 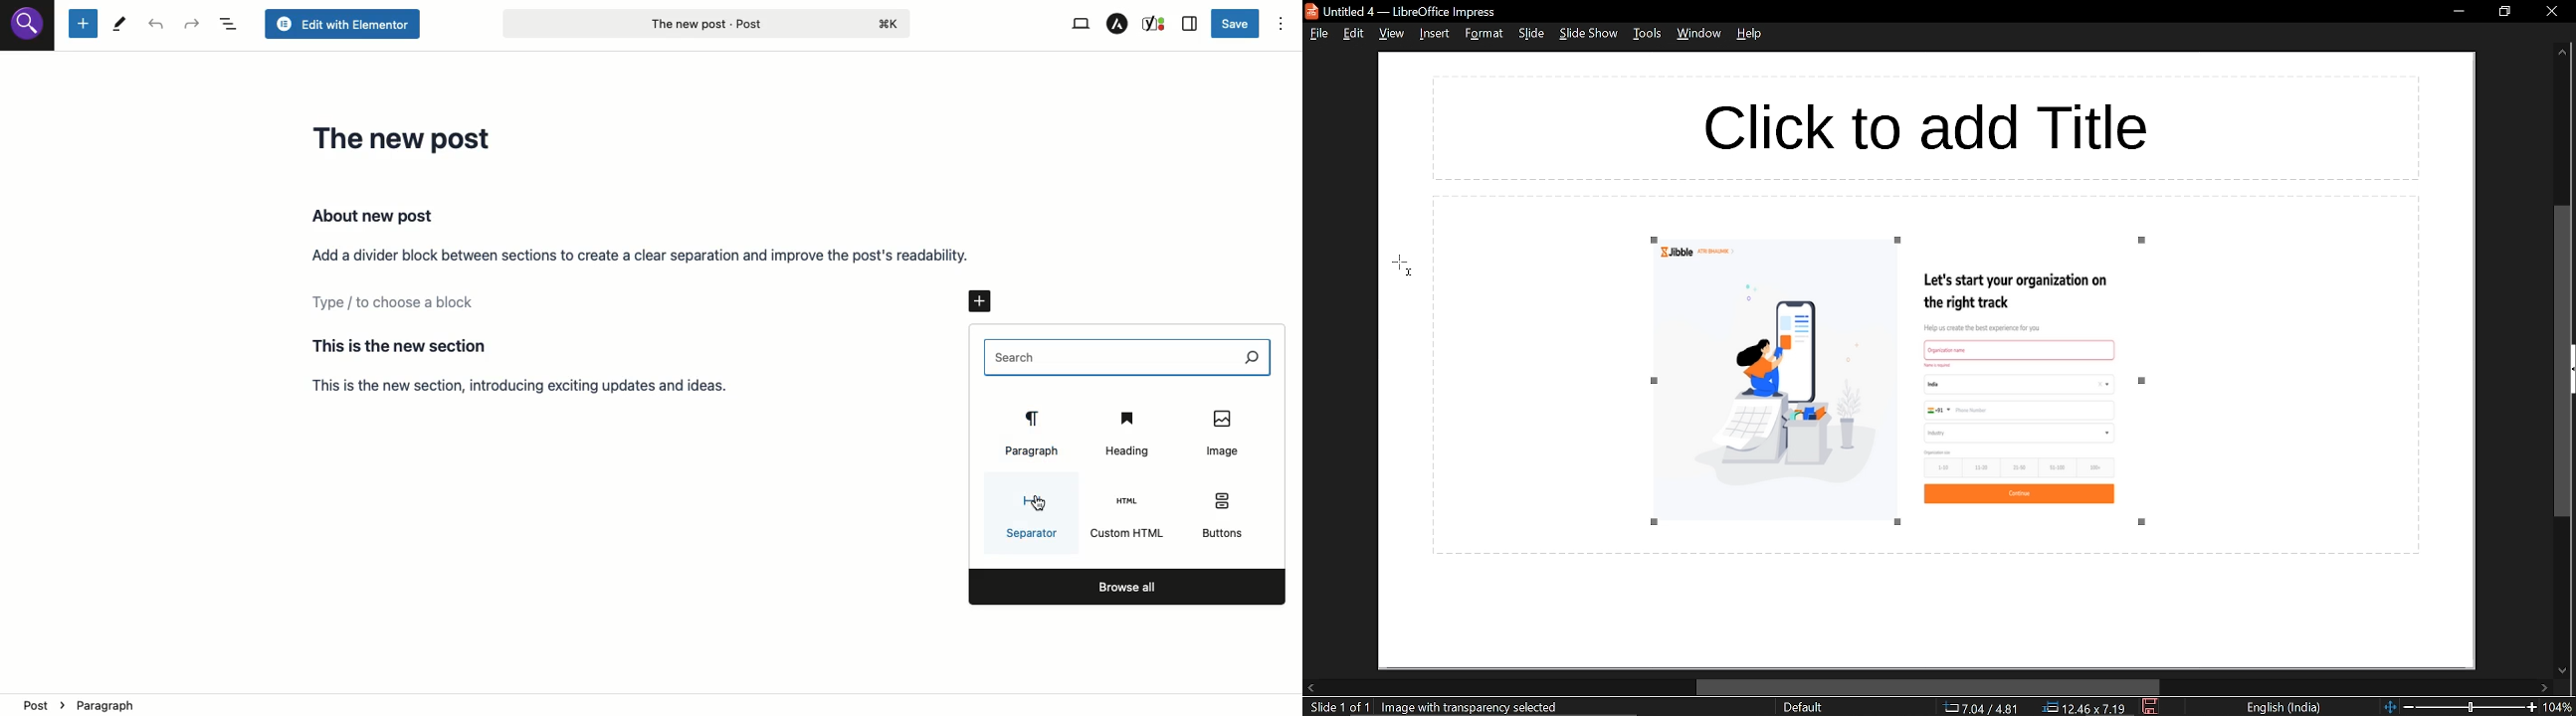 I want to click on Astar, so click(x=1118, y=24).